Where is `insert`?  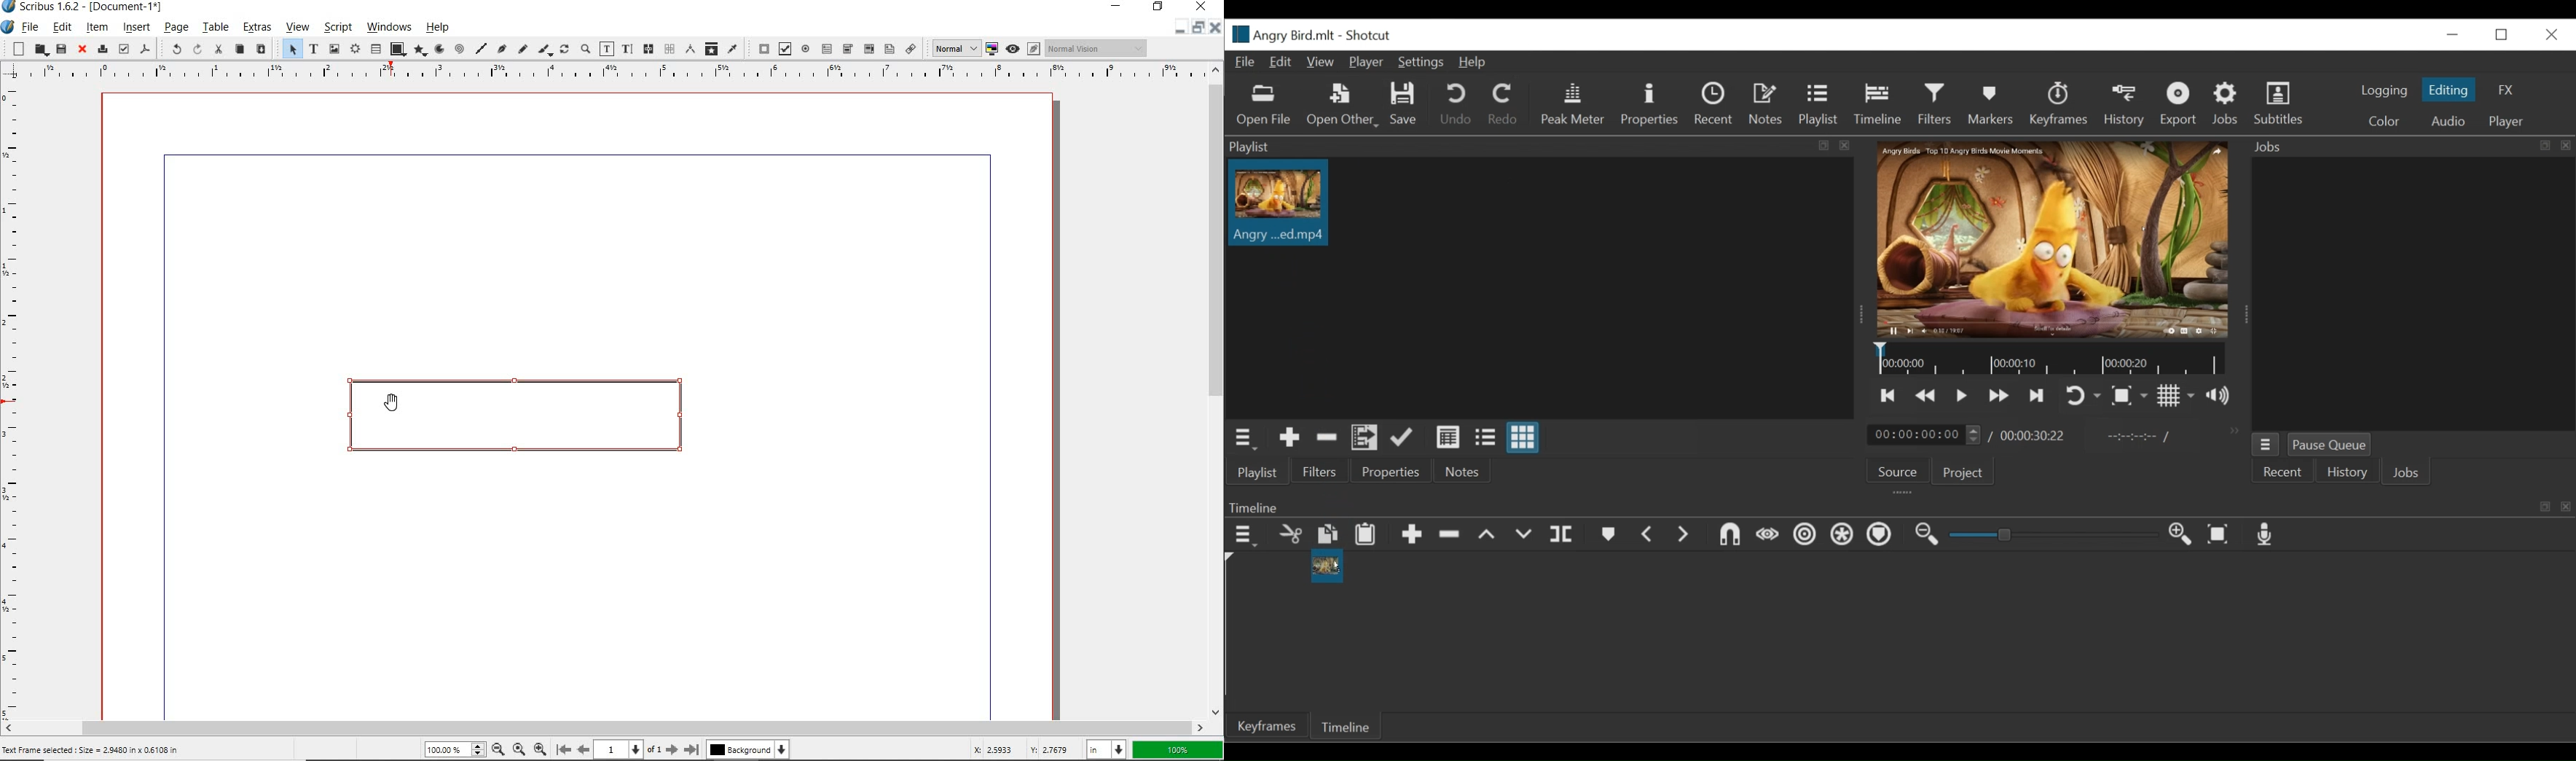
insert is located at coordinates (136, 28).